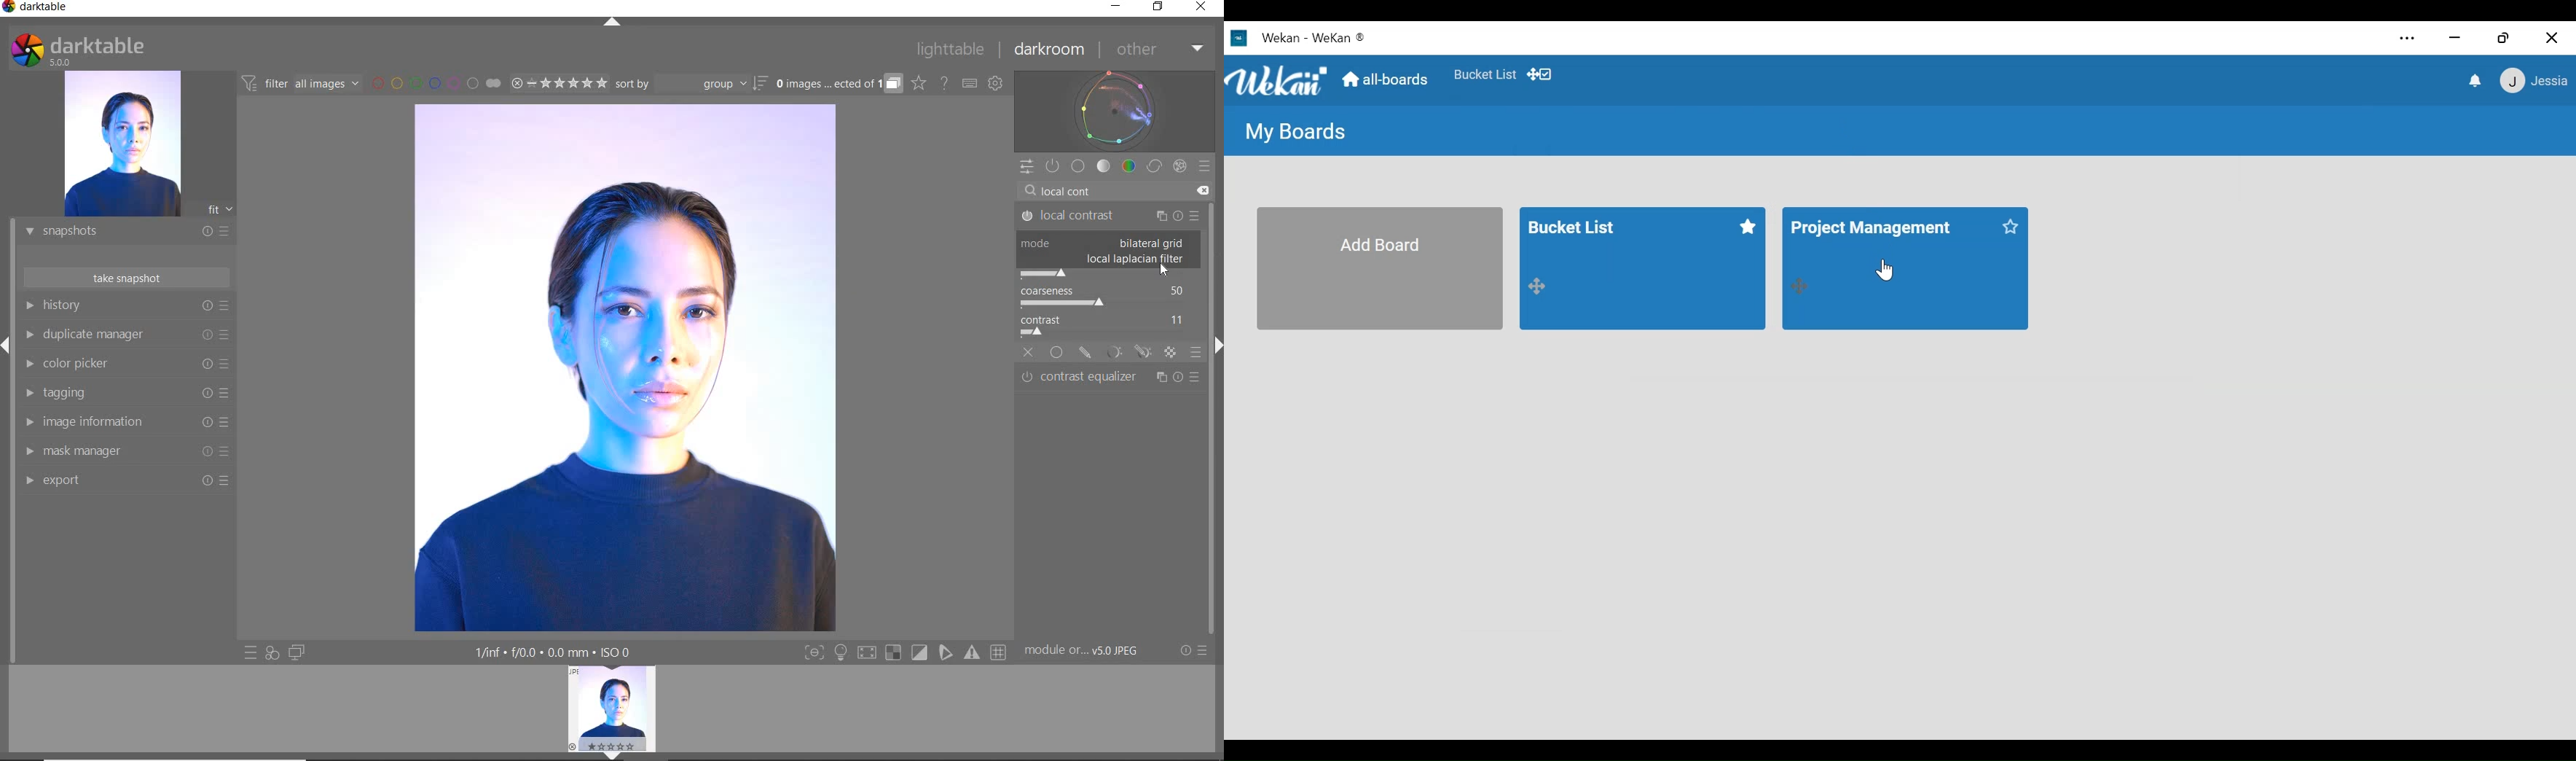 This screenshot has height=784, width=2576. Describe the element at coordinates (120, 451) in the screenshot. I see `MASK MANAGER` at that location.